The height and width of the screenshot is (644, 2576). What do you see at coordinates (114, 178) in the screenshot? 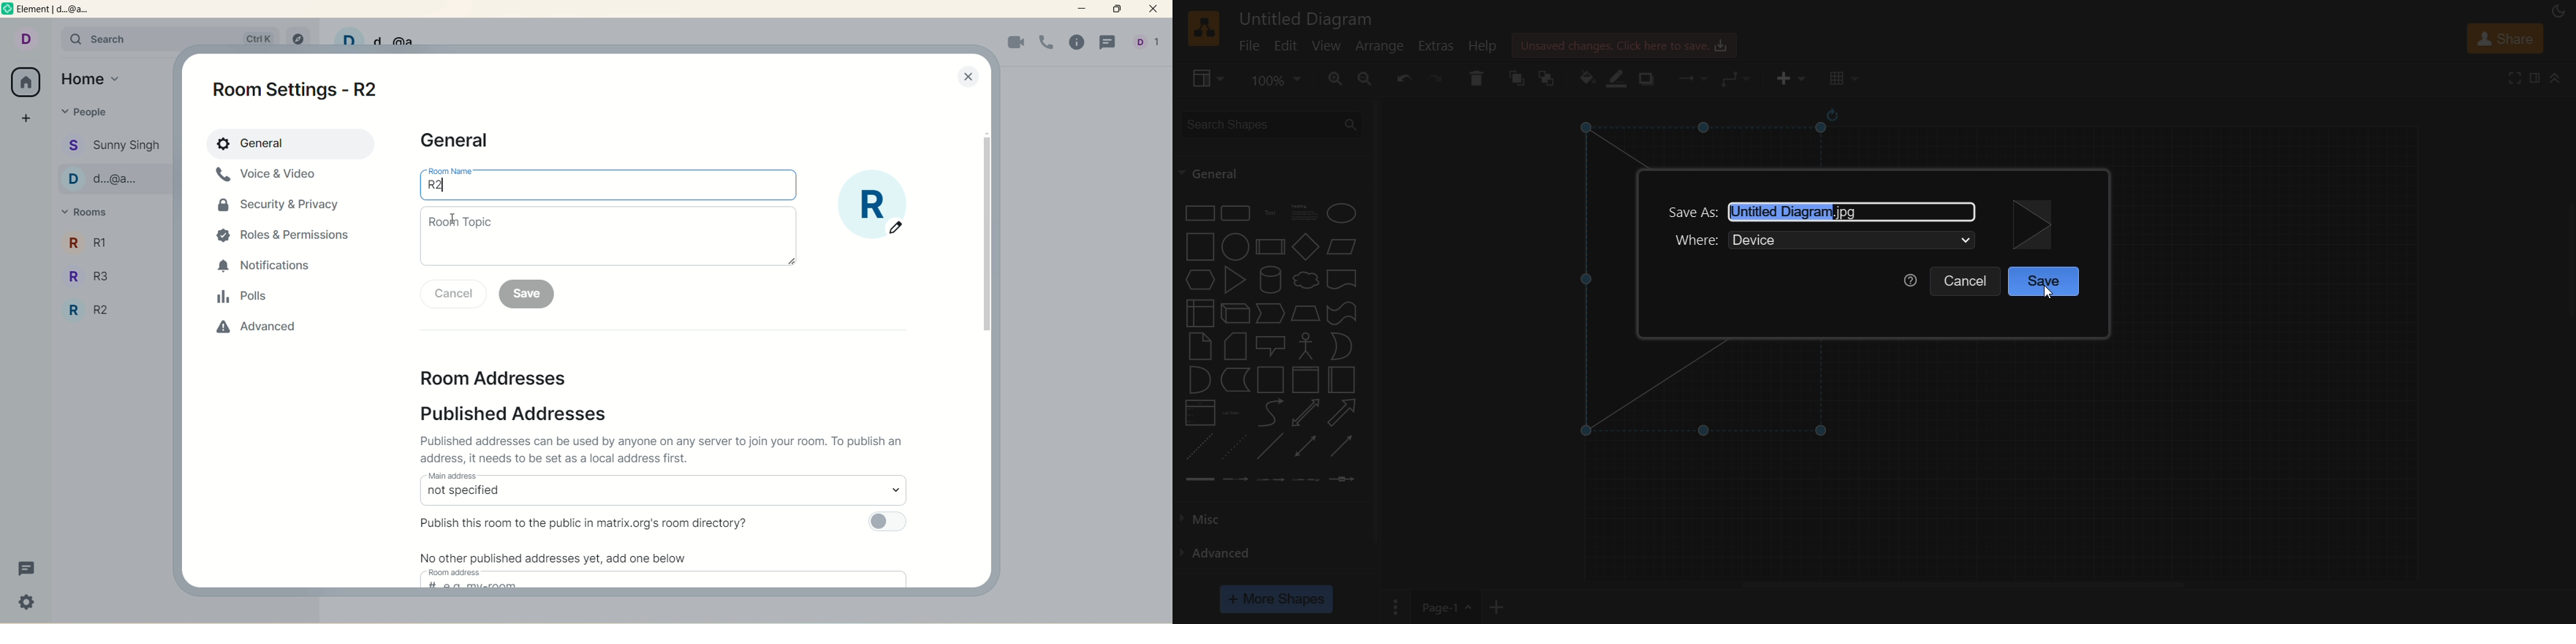
I see `d...@...` at bounding box center [114, 178].